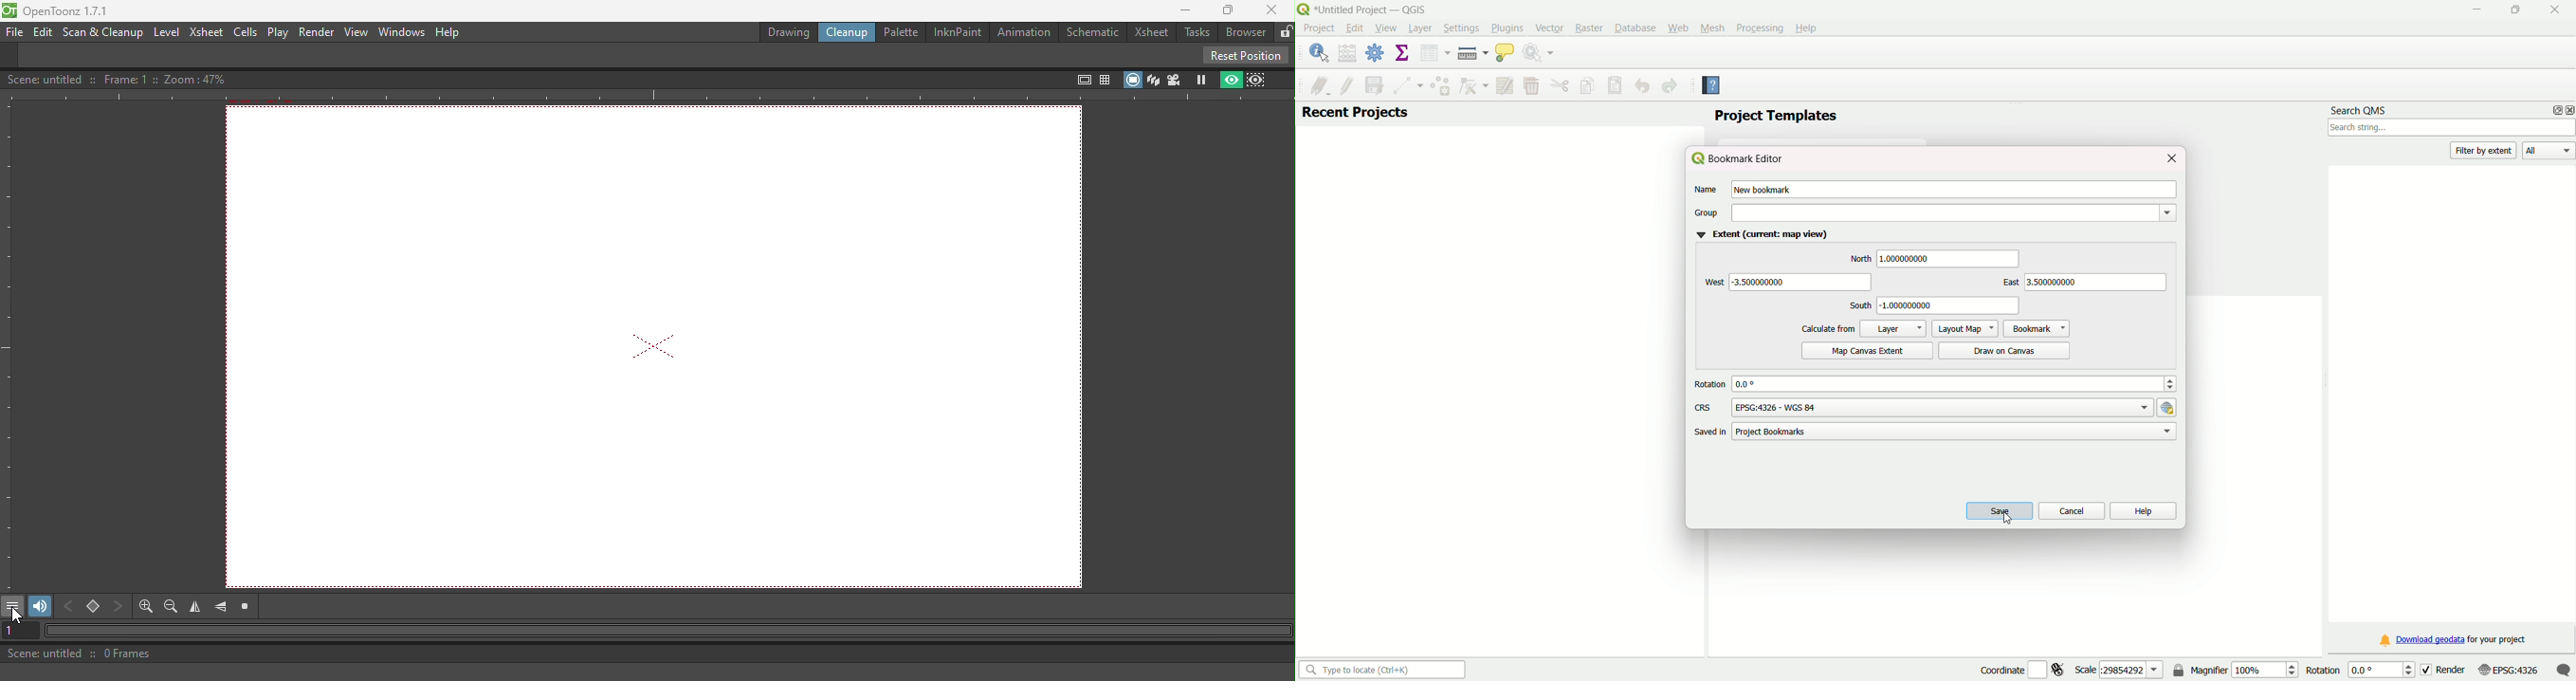 Image resolution: width=2576 pixels, height=700 pixels. I want to click on Camera view, so click(1175, 80).